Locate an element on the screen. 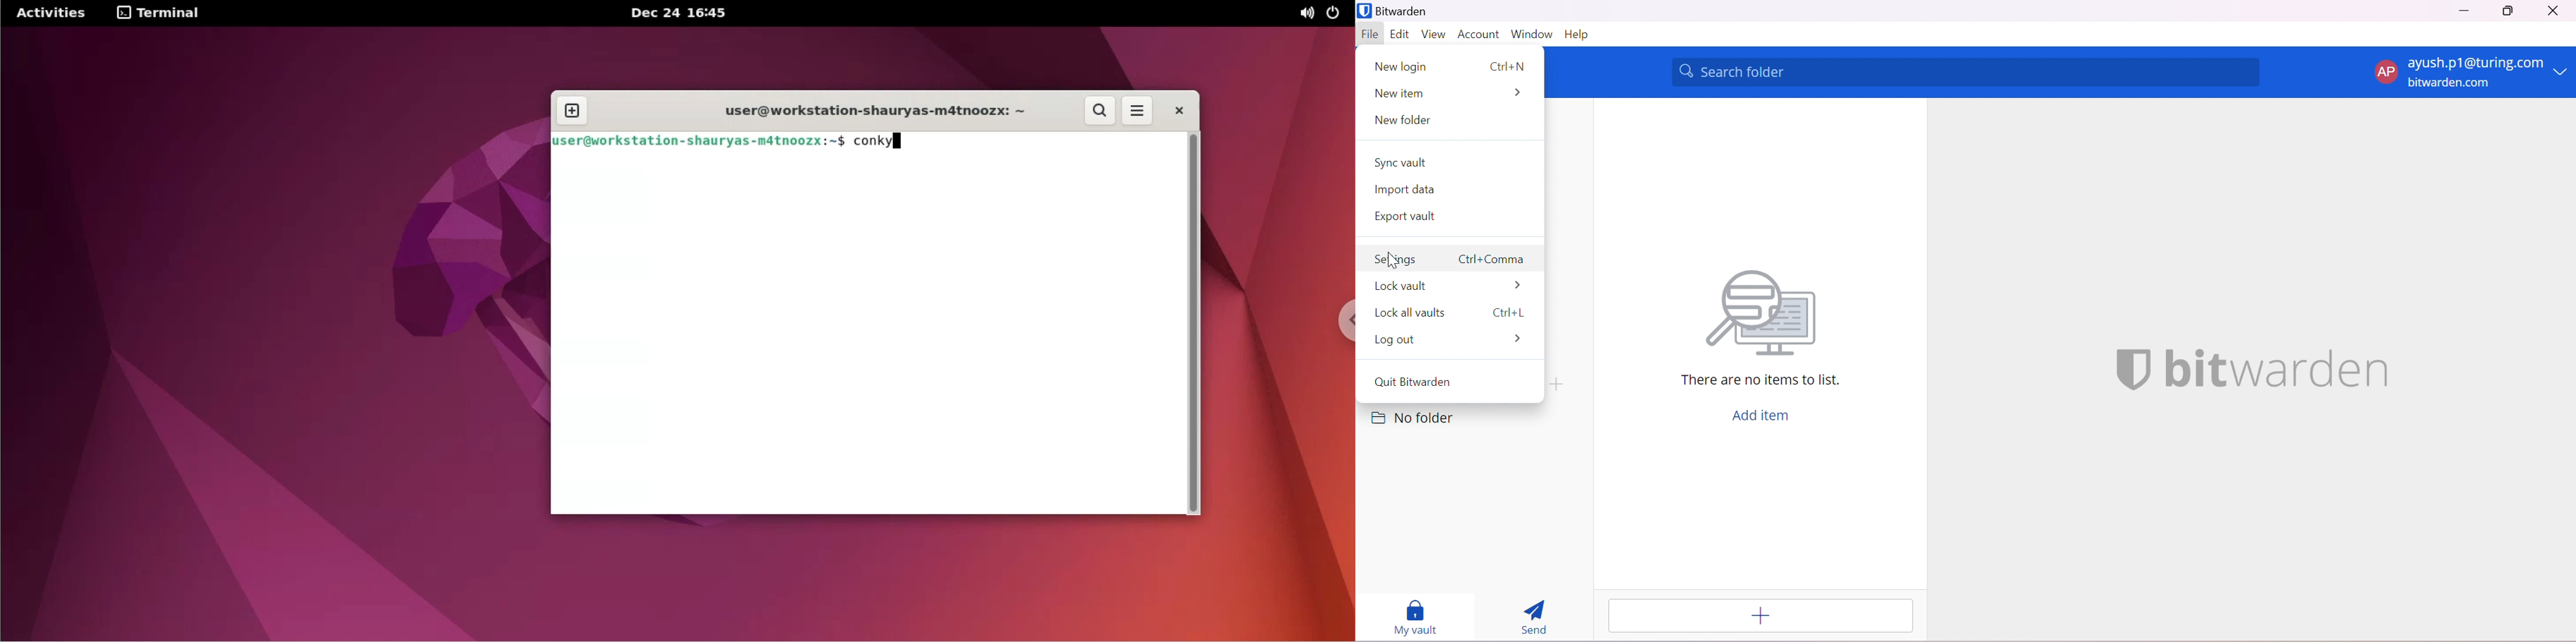 Image resolution: width=2576 pixels, height=644 pixels. There are no items to list. is located at coordinates (1762, 379).